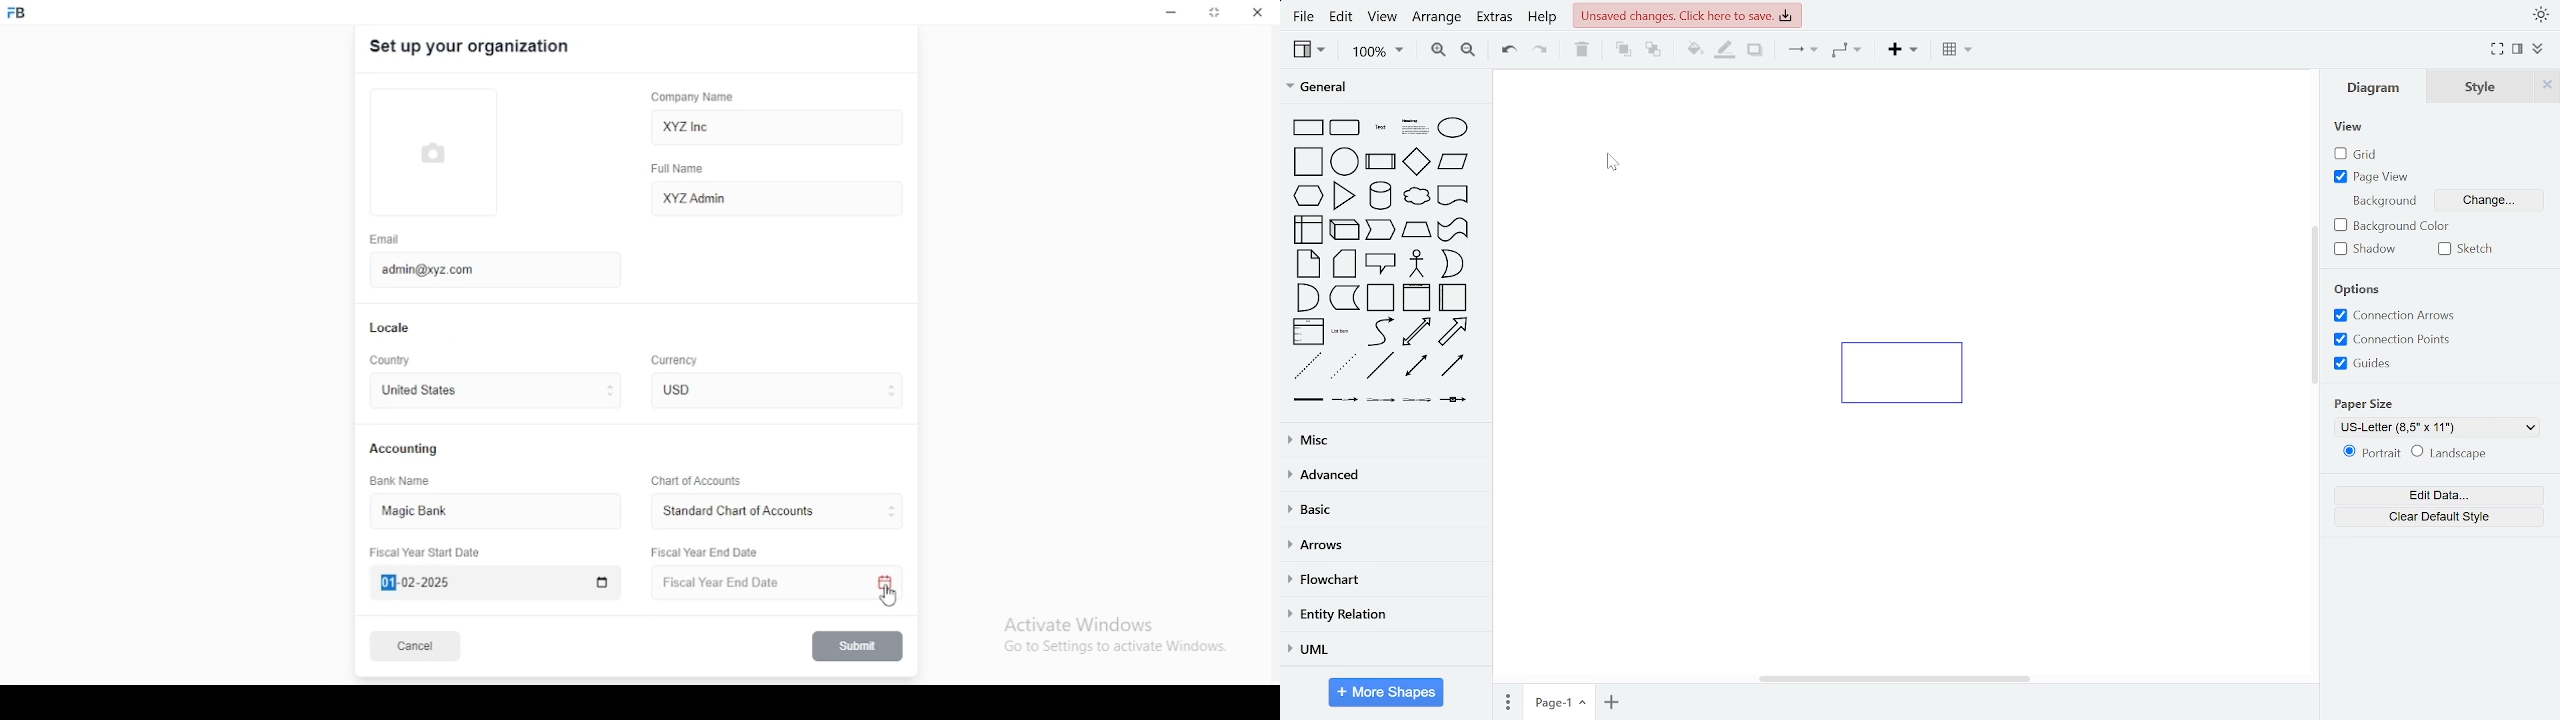 Image resolution: width=2576 pixels, height=728 pixels. What do you see at coordinates (1216, 14) in the screenshot?
I see `restore` at bounding box center [1216, 14].